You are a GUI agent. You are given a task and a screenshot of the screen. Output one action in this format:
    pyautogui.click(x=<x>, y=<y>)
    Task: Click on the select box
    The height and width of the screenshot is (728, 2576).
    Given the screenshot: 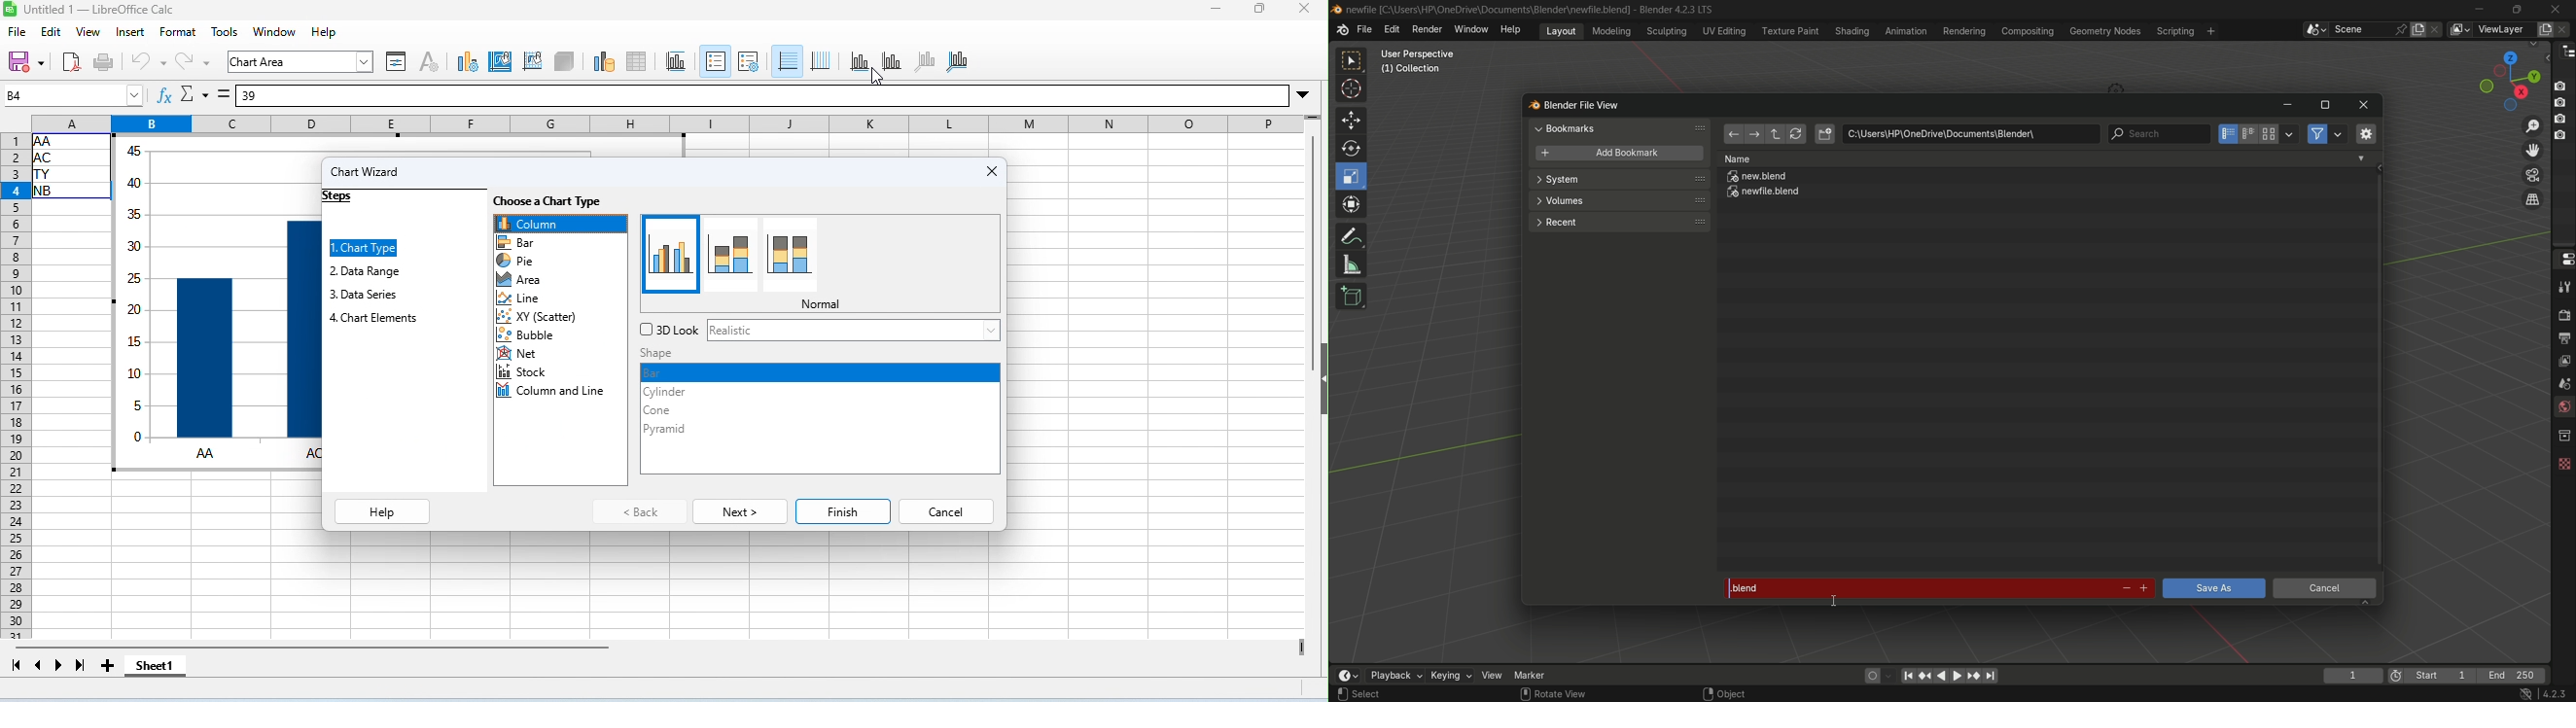 What is the action you would take?
    pyautogui.click(x=1352, y=61)
    